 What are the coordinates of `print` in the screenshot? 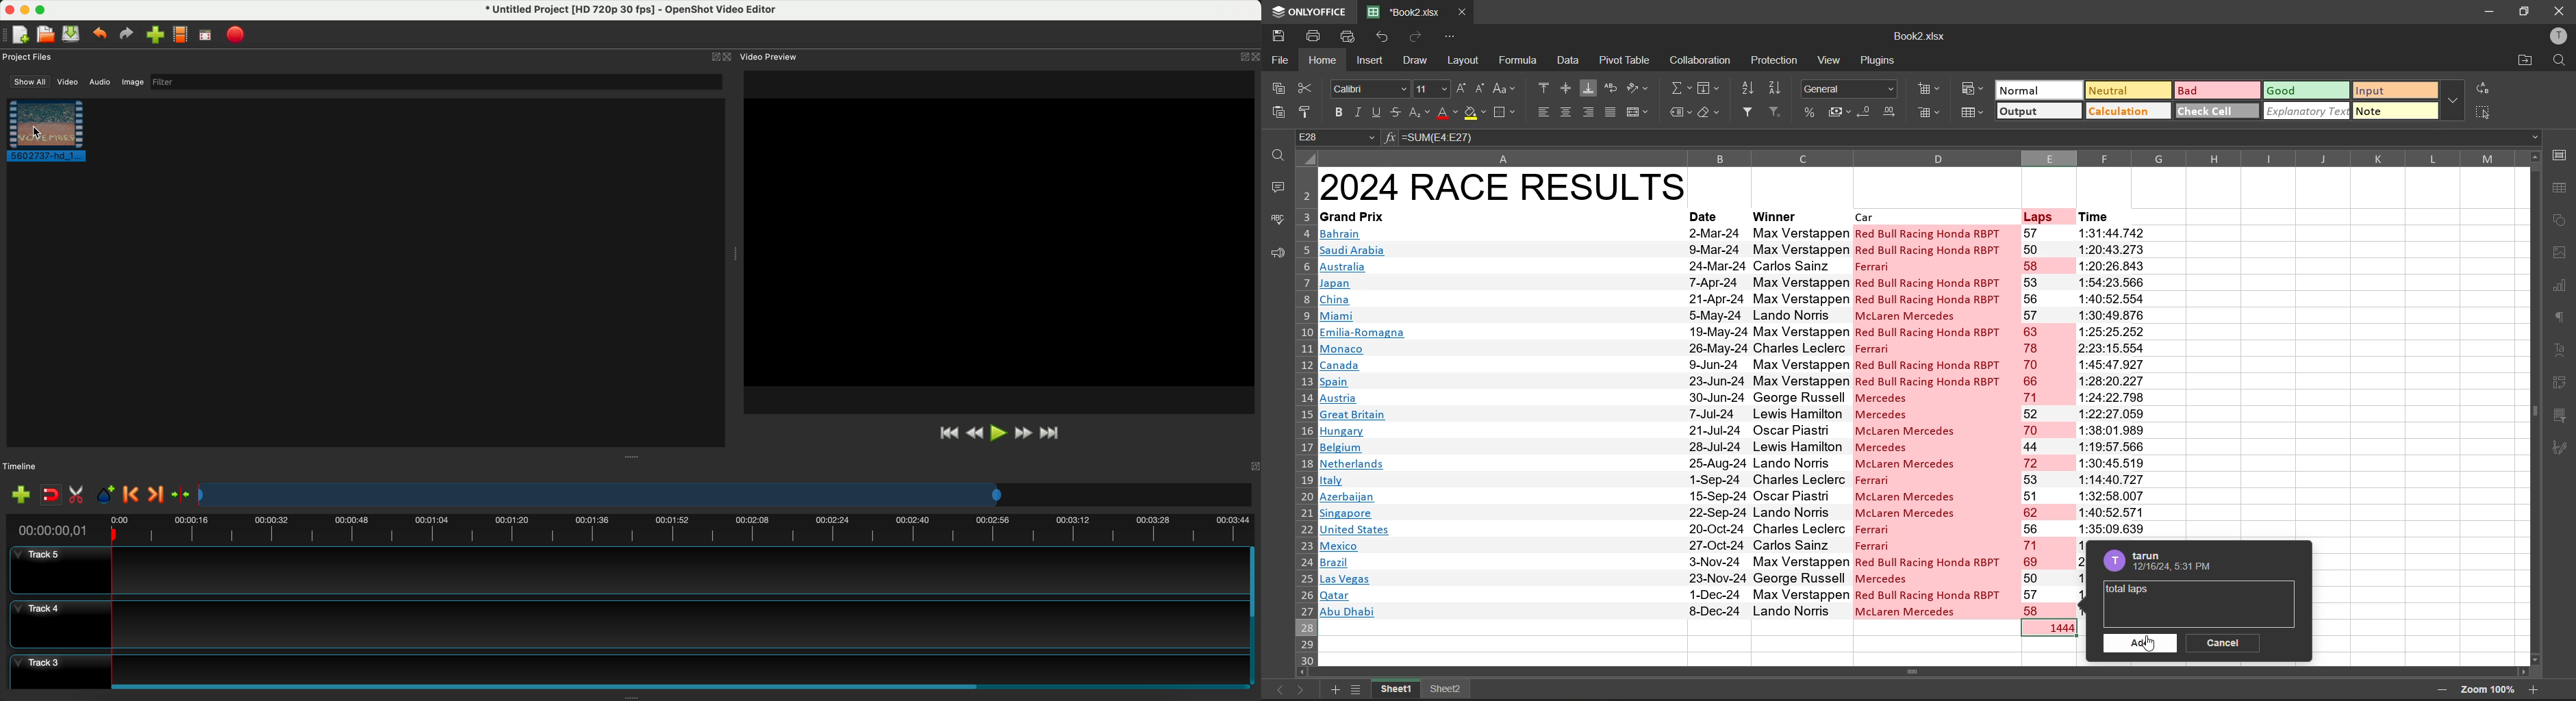 It's located at (1313, 36).